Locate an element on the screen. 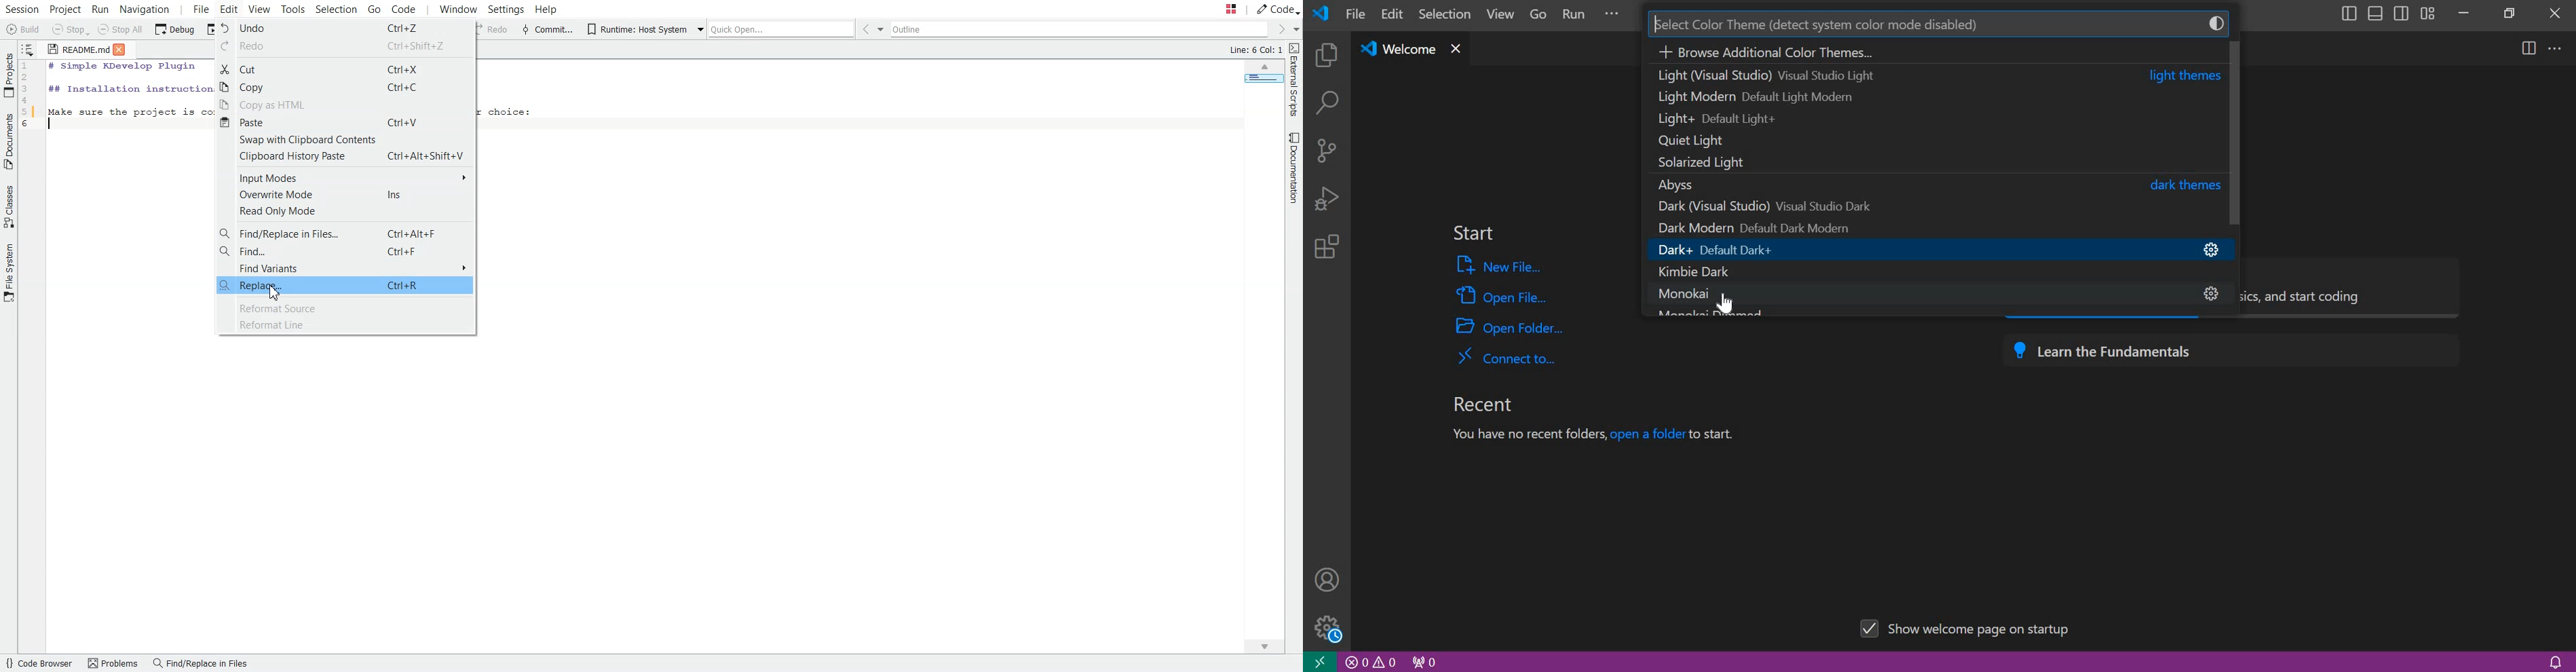  go is located at coordinates (1539, 16).